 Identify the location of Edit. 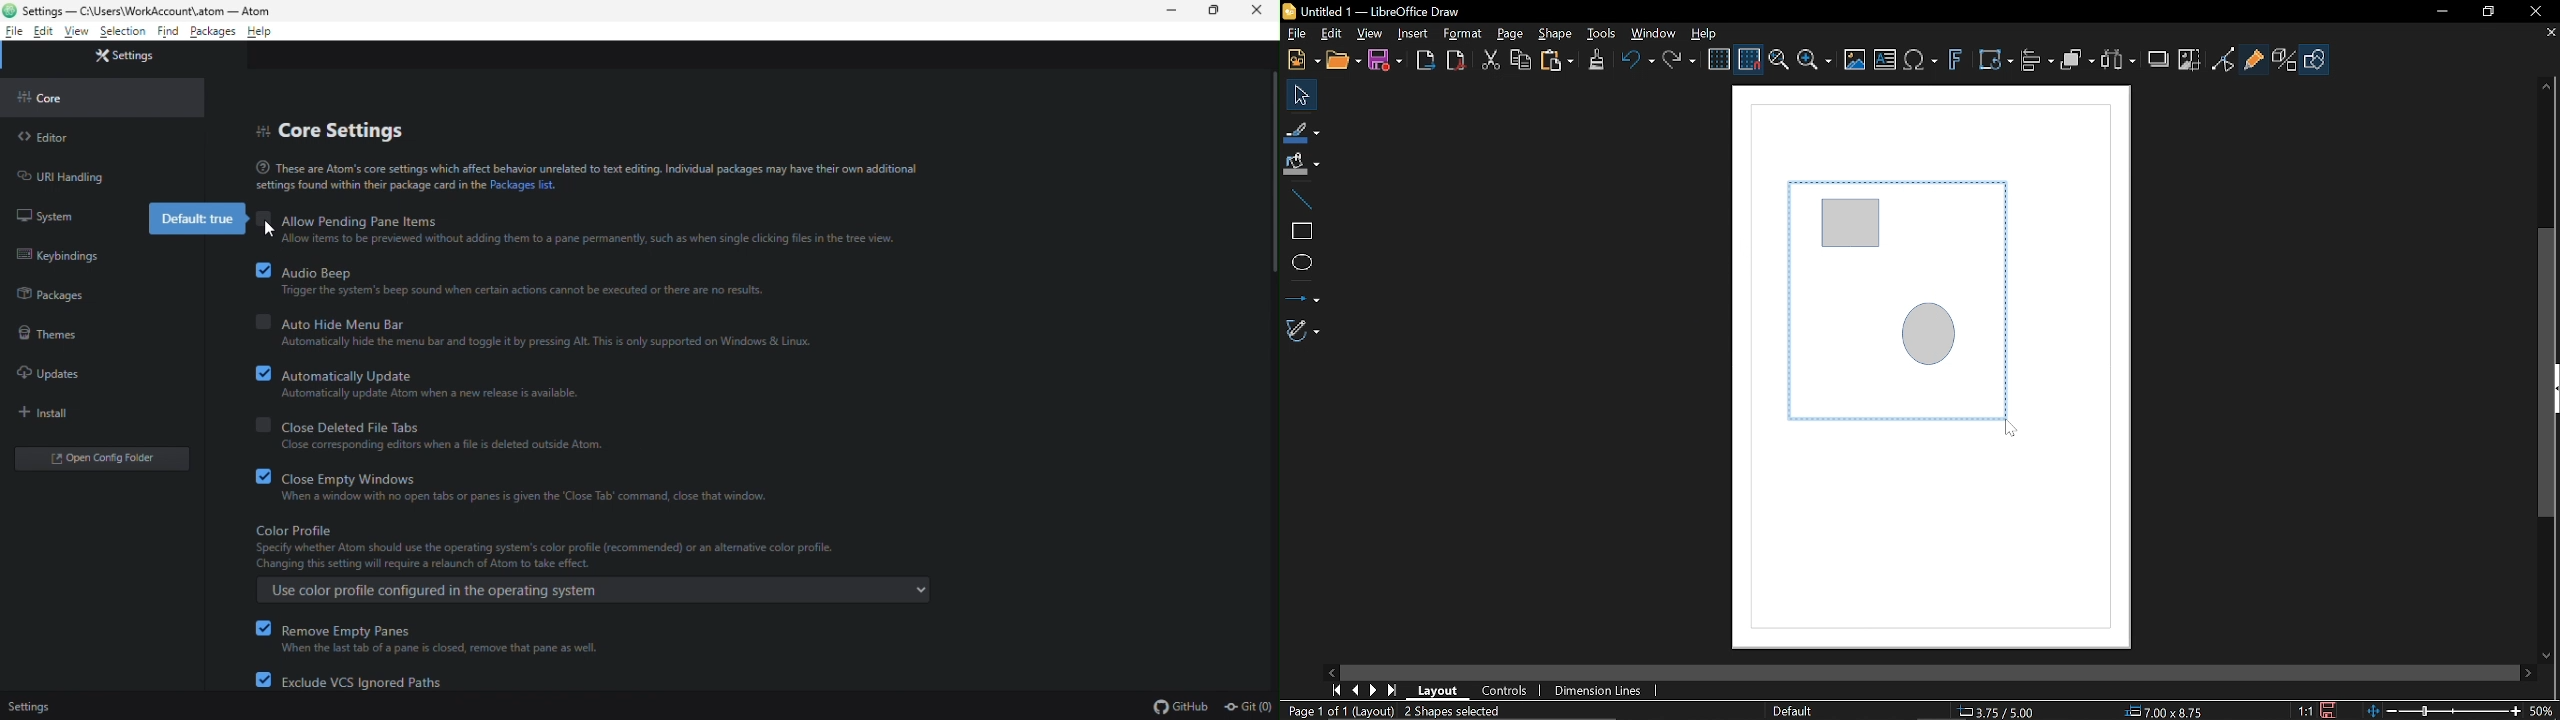
(1330, 34).